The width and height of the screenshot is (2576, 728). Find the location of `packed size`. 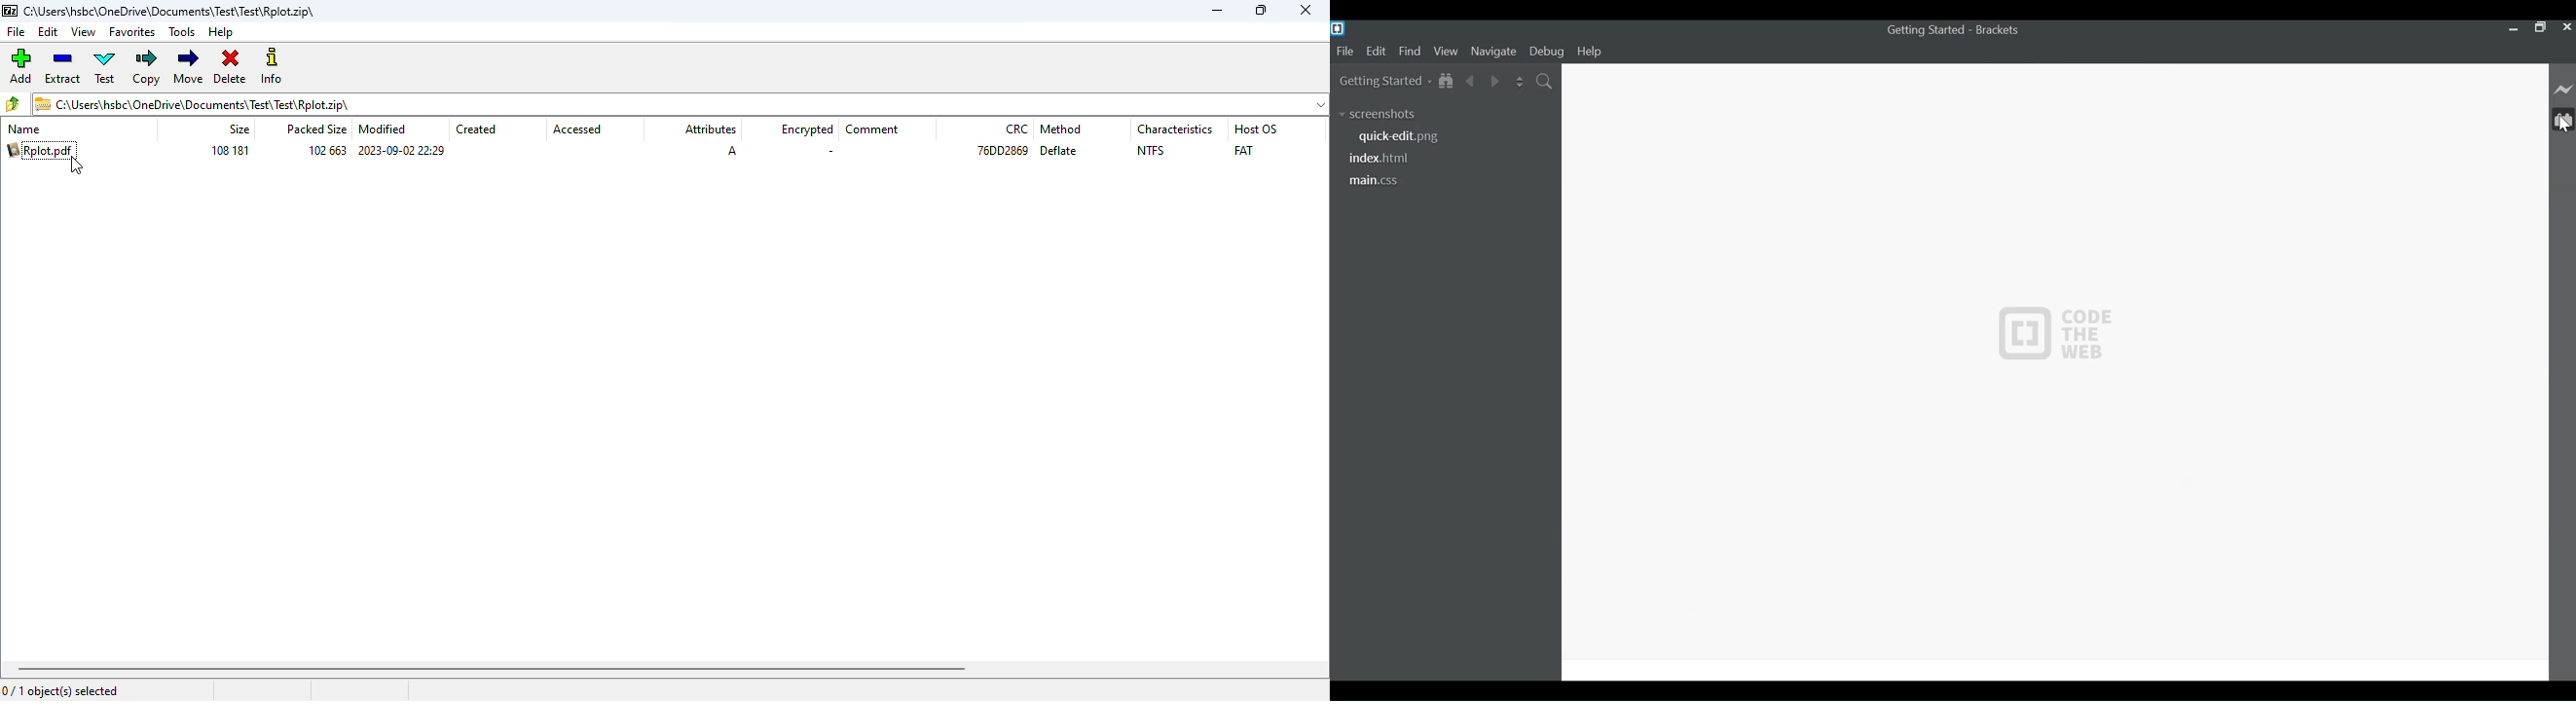

packed size is located at coordinates (316, 129).